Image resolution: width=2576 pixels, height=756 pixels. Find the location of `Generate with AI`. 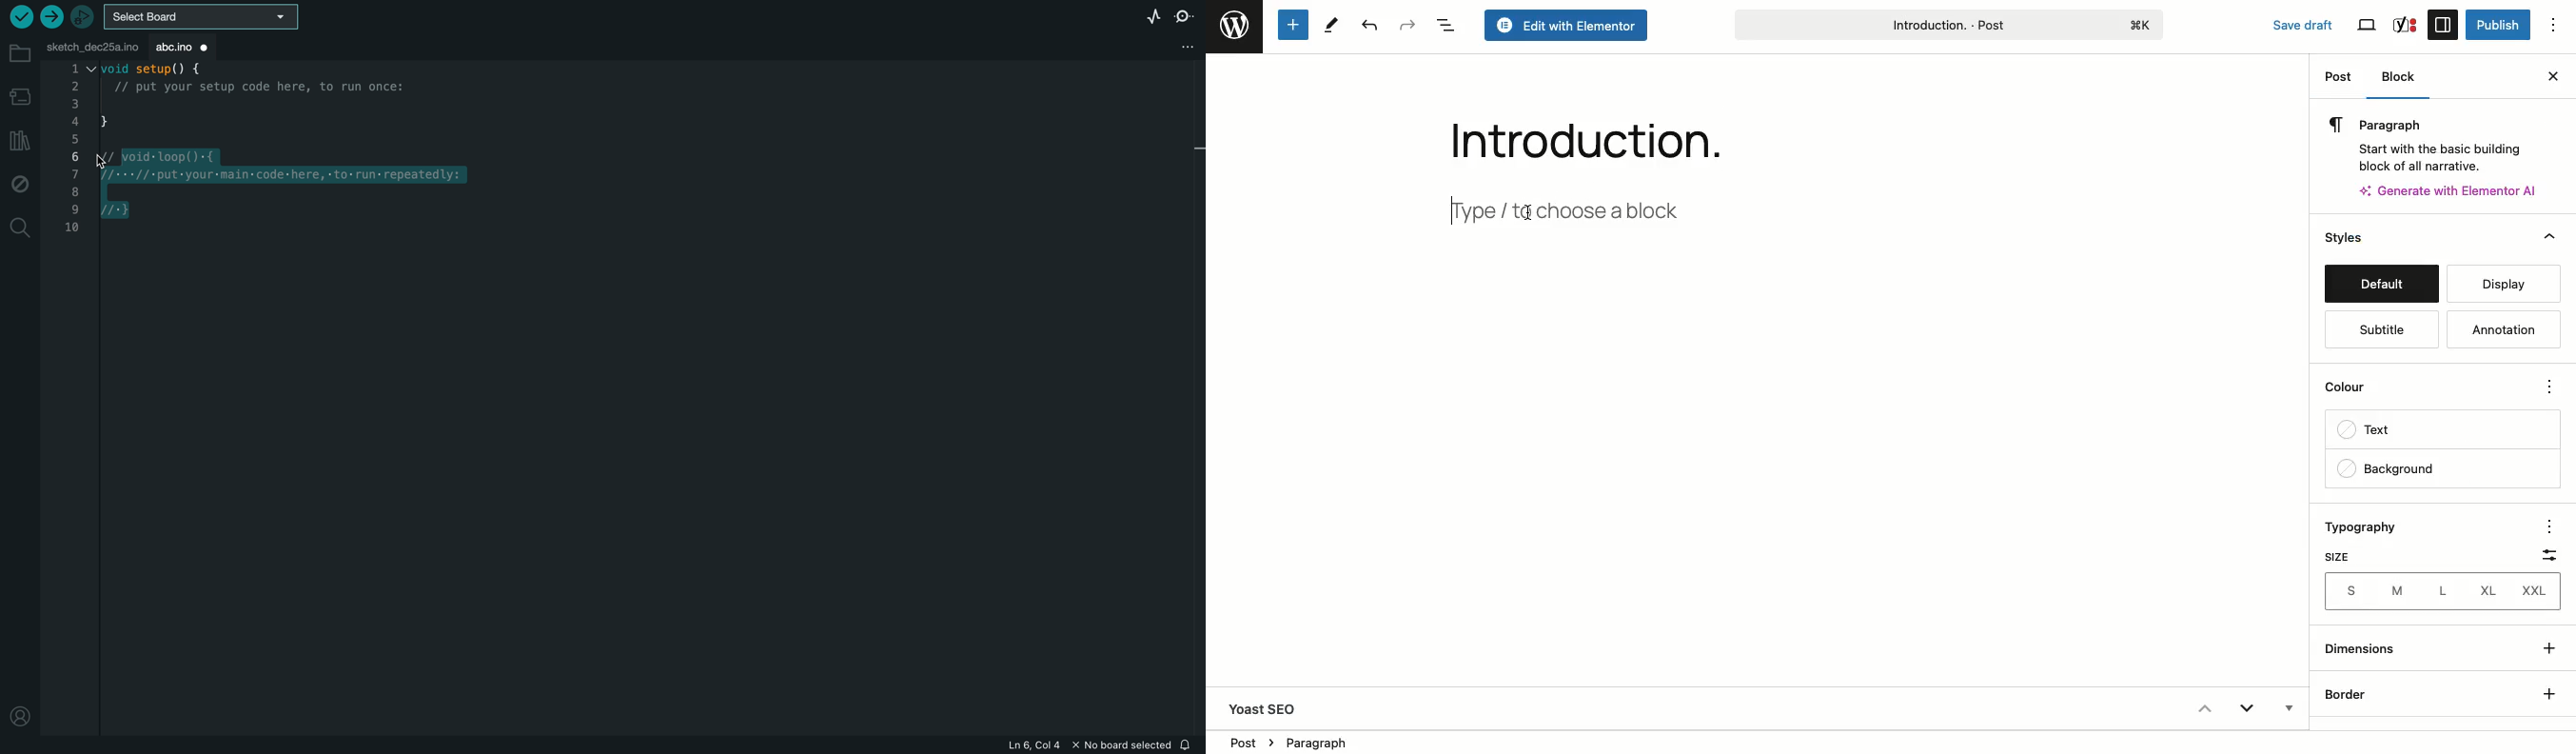

Generate with AI is located at coordinates (2456, 189).